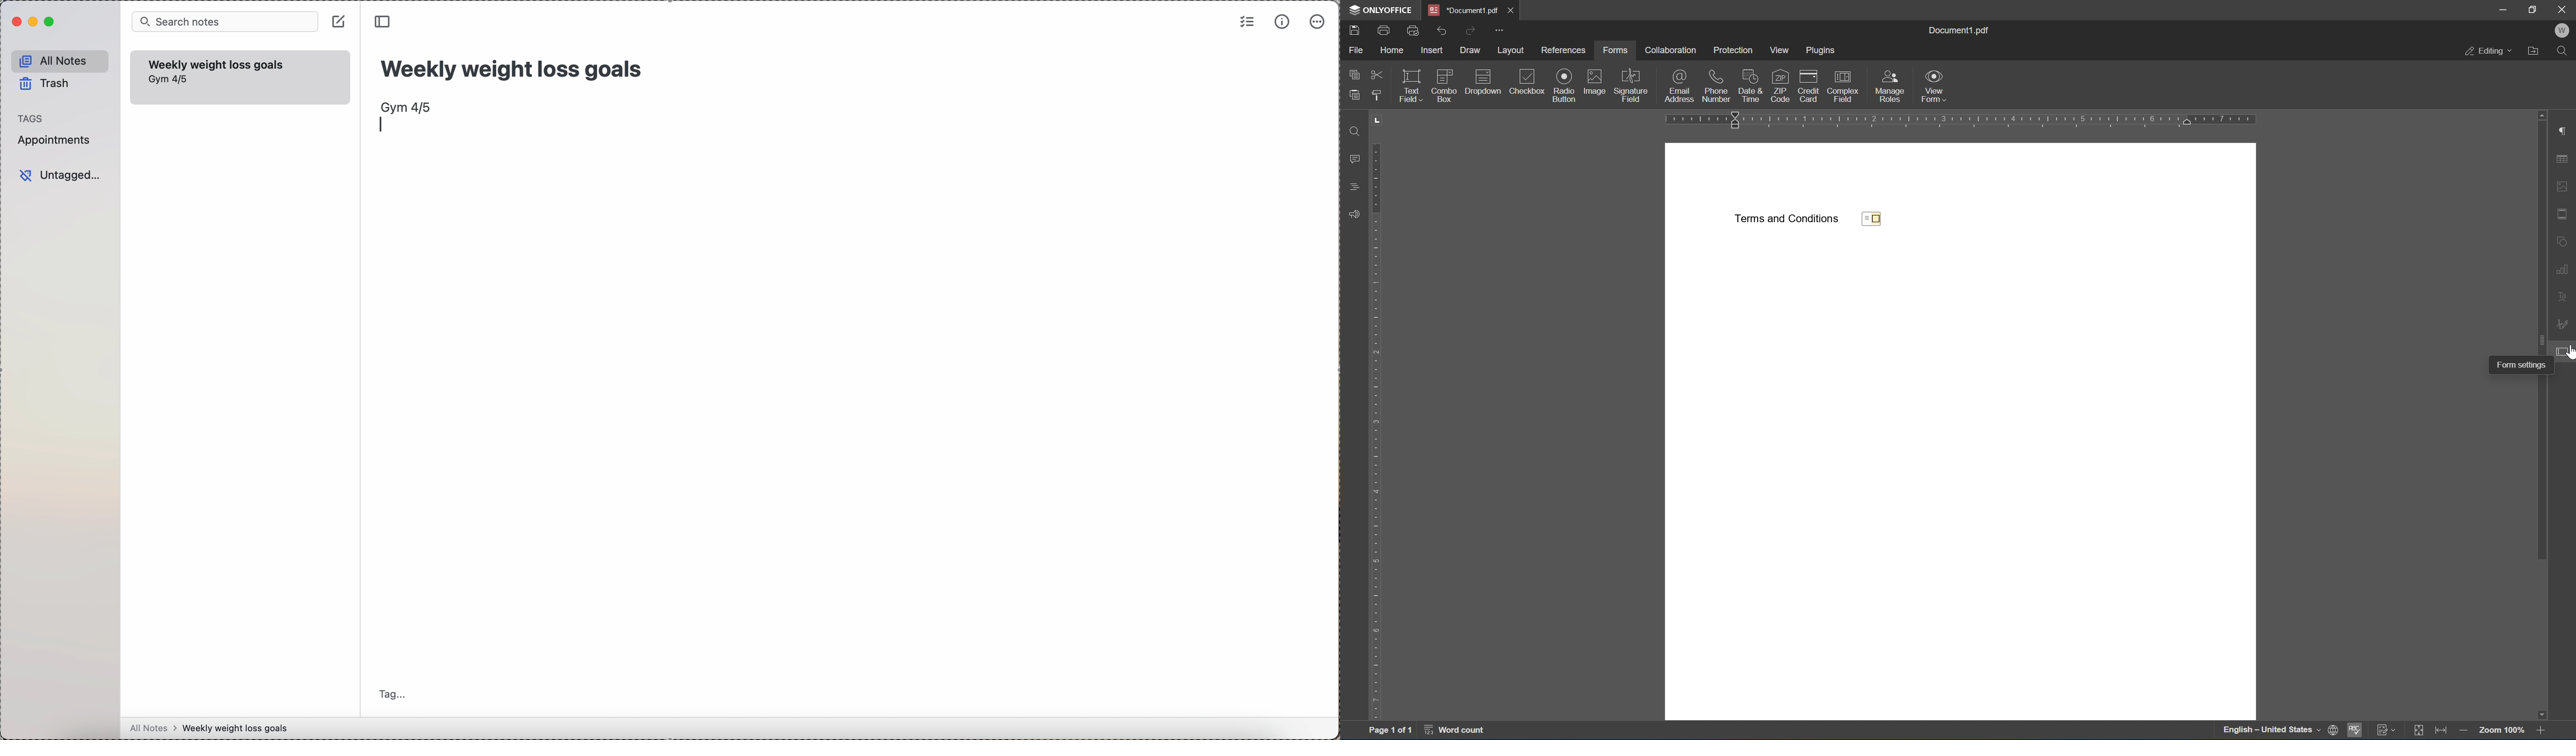 This screenshot has width=2576, height=756. Describe the element at coordinates (1319, 21) in the screenshot. I see `more options` at that location.